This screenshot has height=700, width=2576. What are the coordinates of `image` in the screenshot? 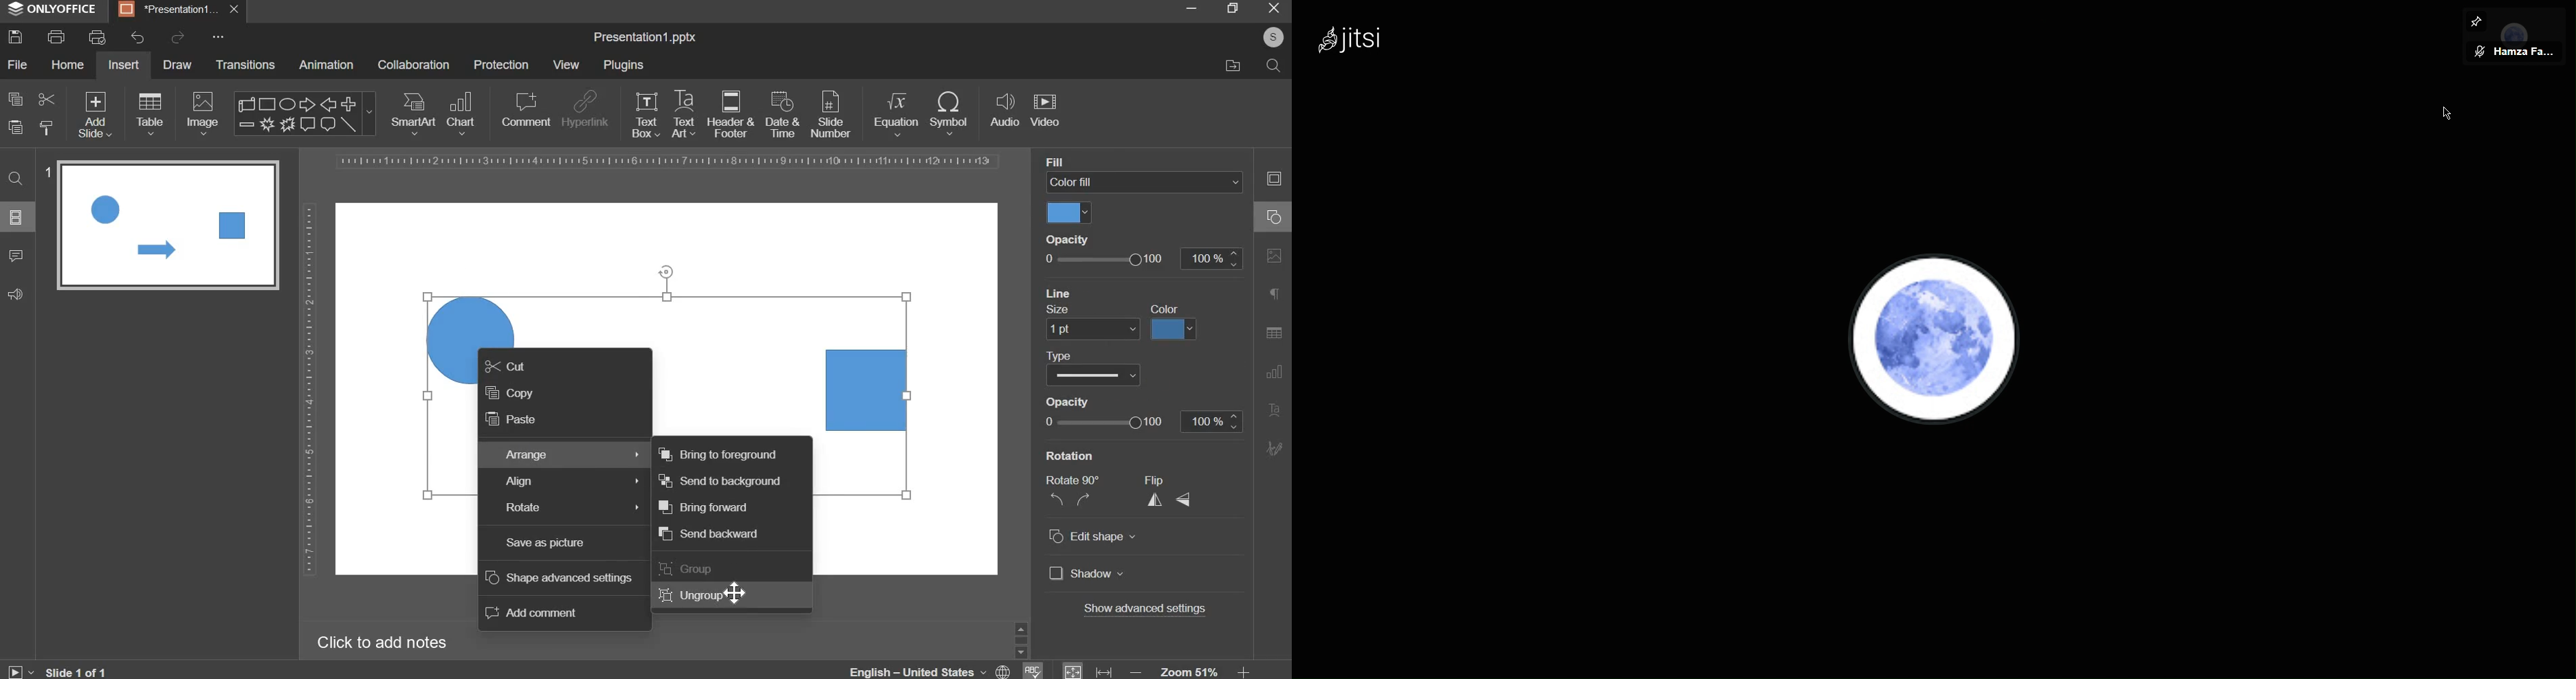 It's located at (204, 113).